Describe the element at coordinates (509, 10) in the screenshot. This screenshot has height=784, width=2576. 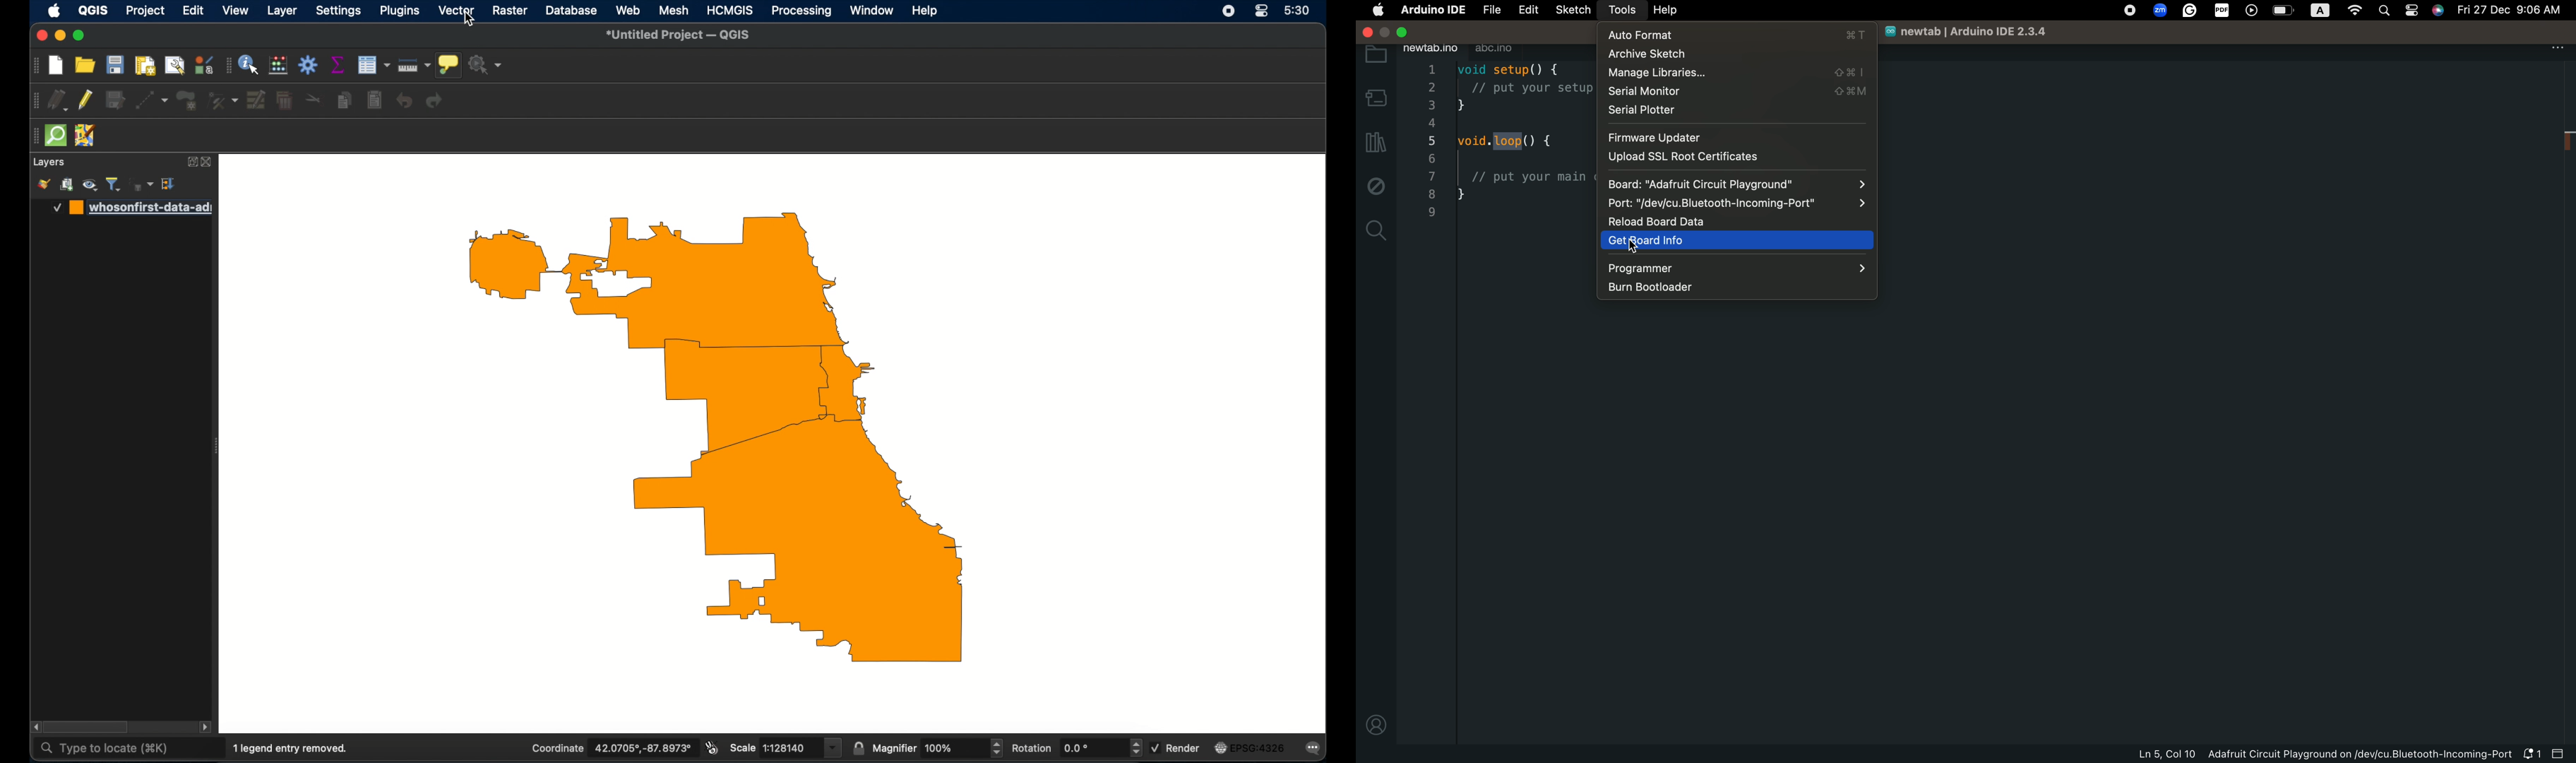
I see `raster` at that location.